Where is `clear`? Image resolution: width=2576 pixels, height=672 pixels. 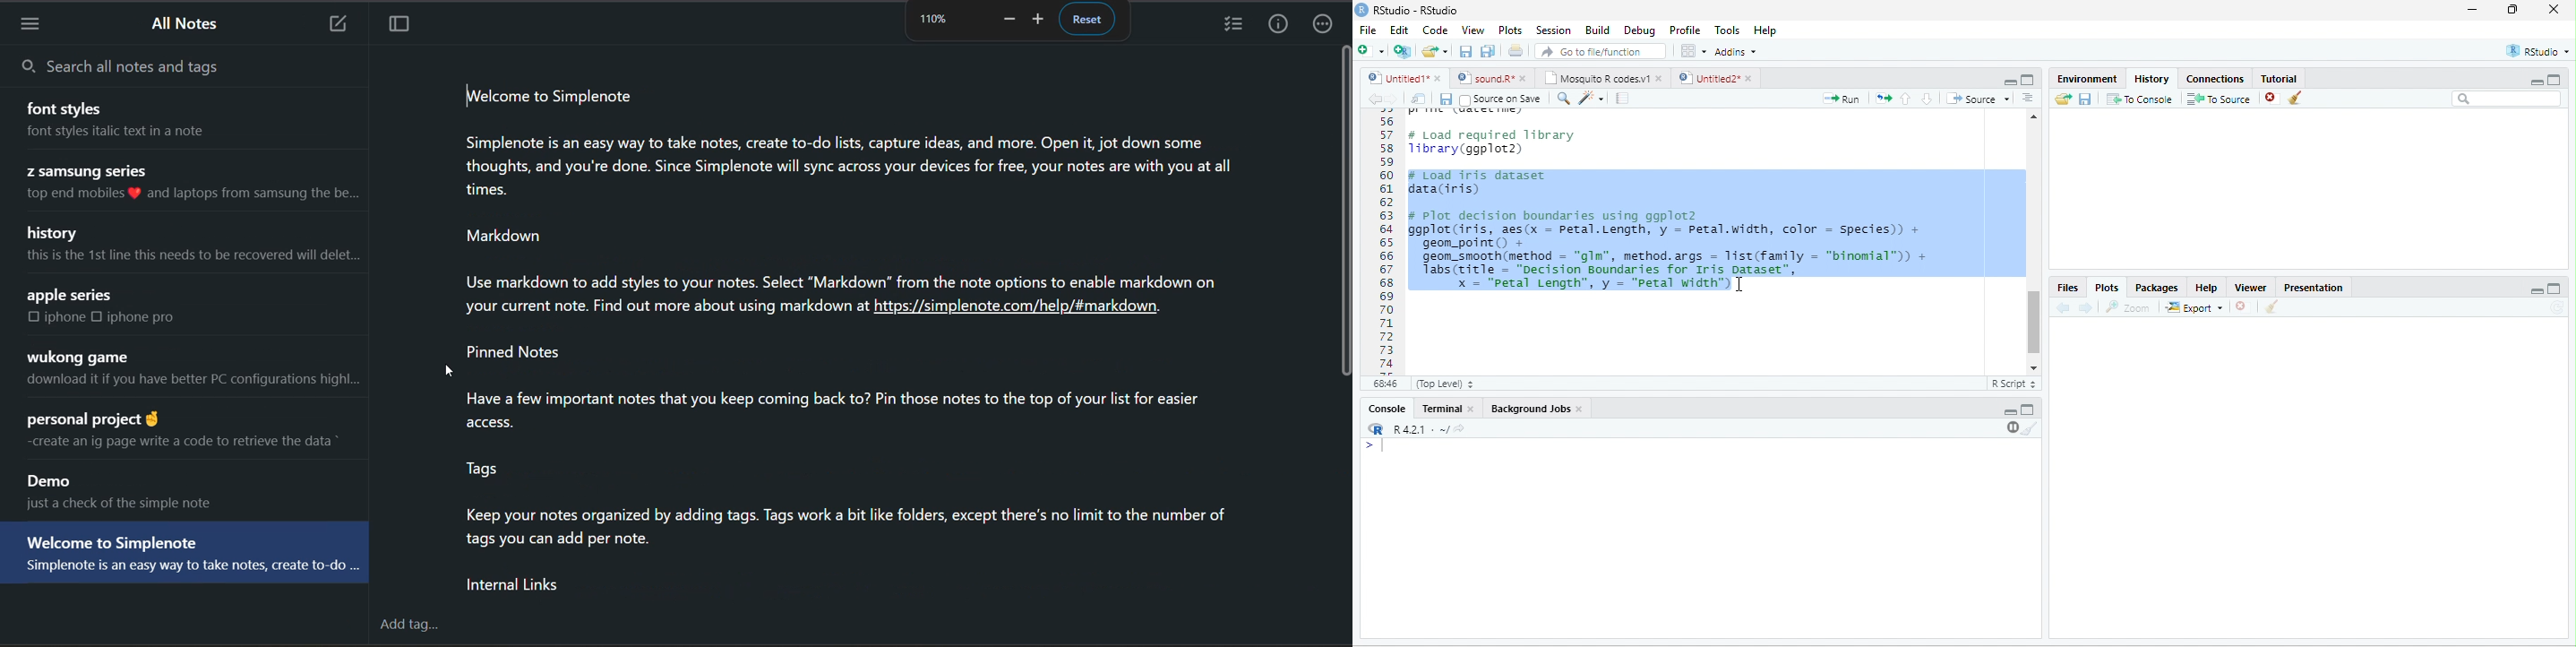
clear is located at coordinates (2031, 428).